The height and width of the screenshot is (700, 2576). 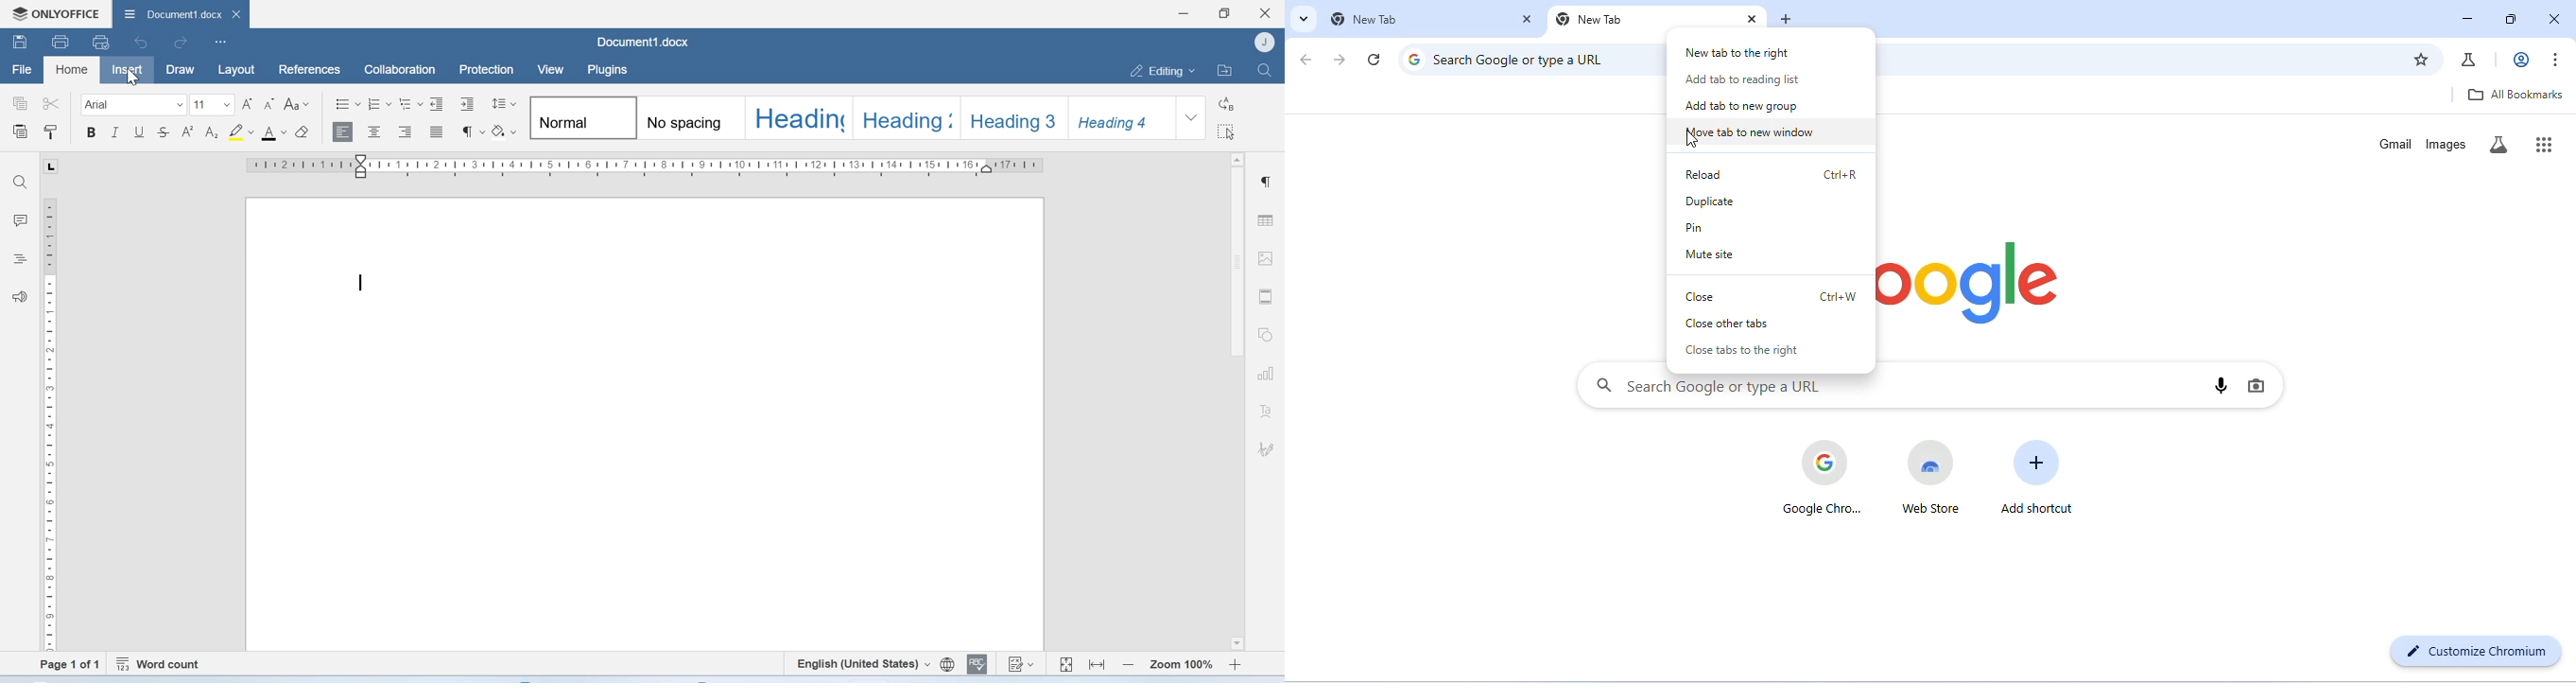 What do you see at coordinates (1180, 663) in the screenshot?
I see `Zoom` at bounding box center [1180, 663].